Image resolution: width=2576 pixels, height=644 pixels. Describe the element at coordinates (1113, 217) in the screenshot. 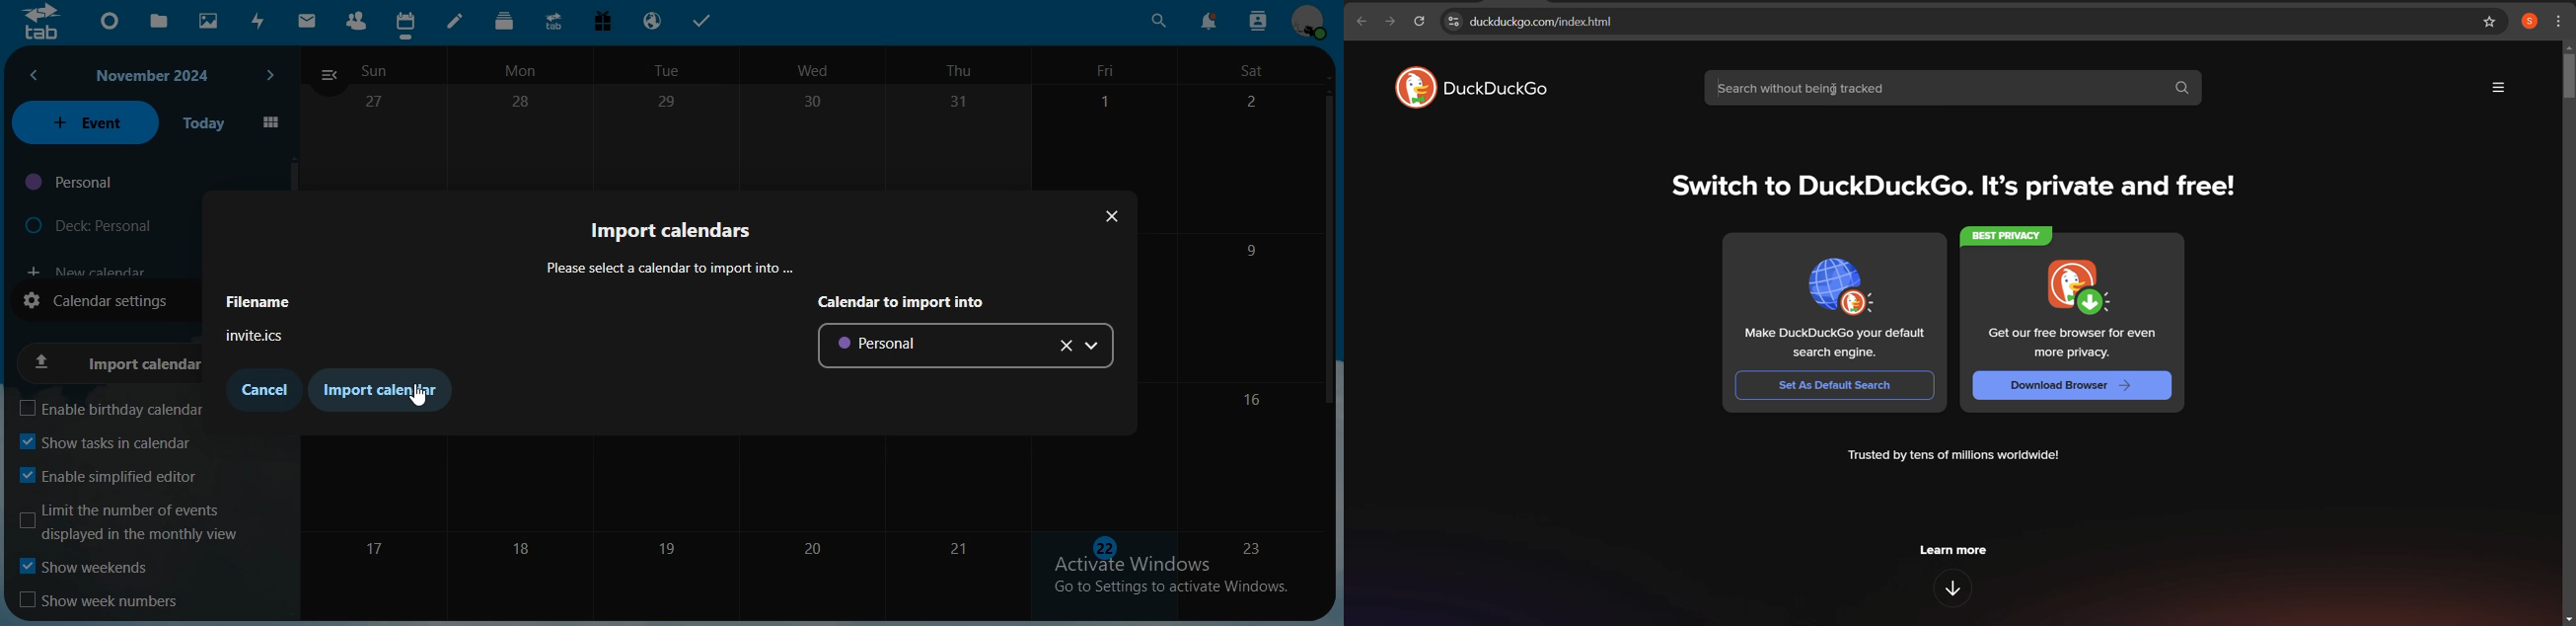

I see `close` at that location.